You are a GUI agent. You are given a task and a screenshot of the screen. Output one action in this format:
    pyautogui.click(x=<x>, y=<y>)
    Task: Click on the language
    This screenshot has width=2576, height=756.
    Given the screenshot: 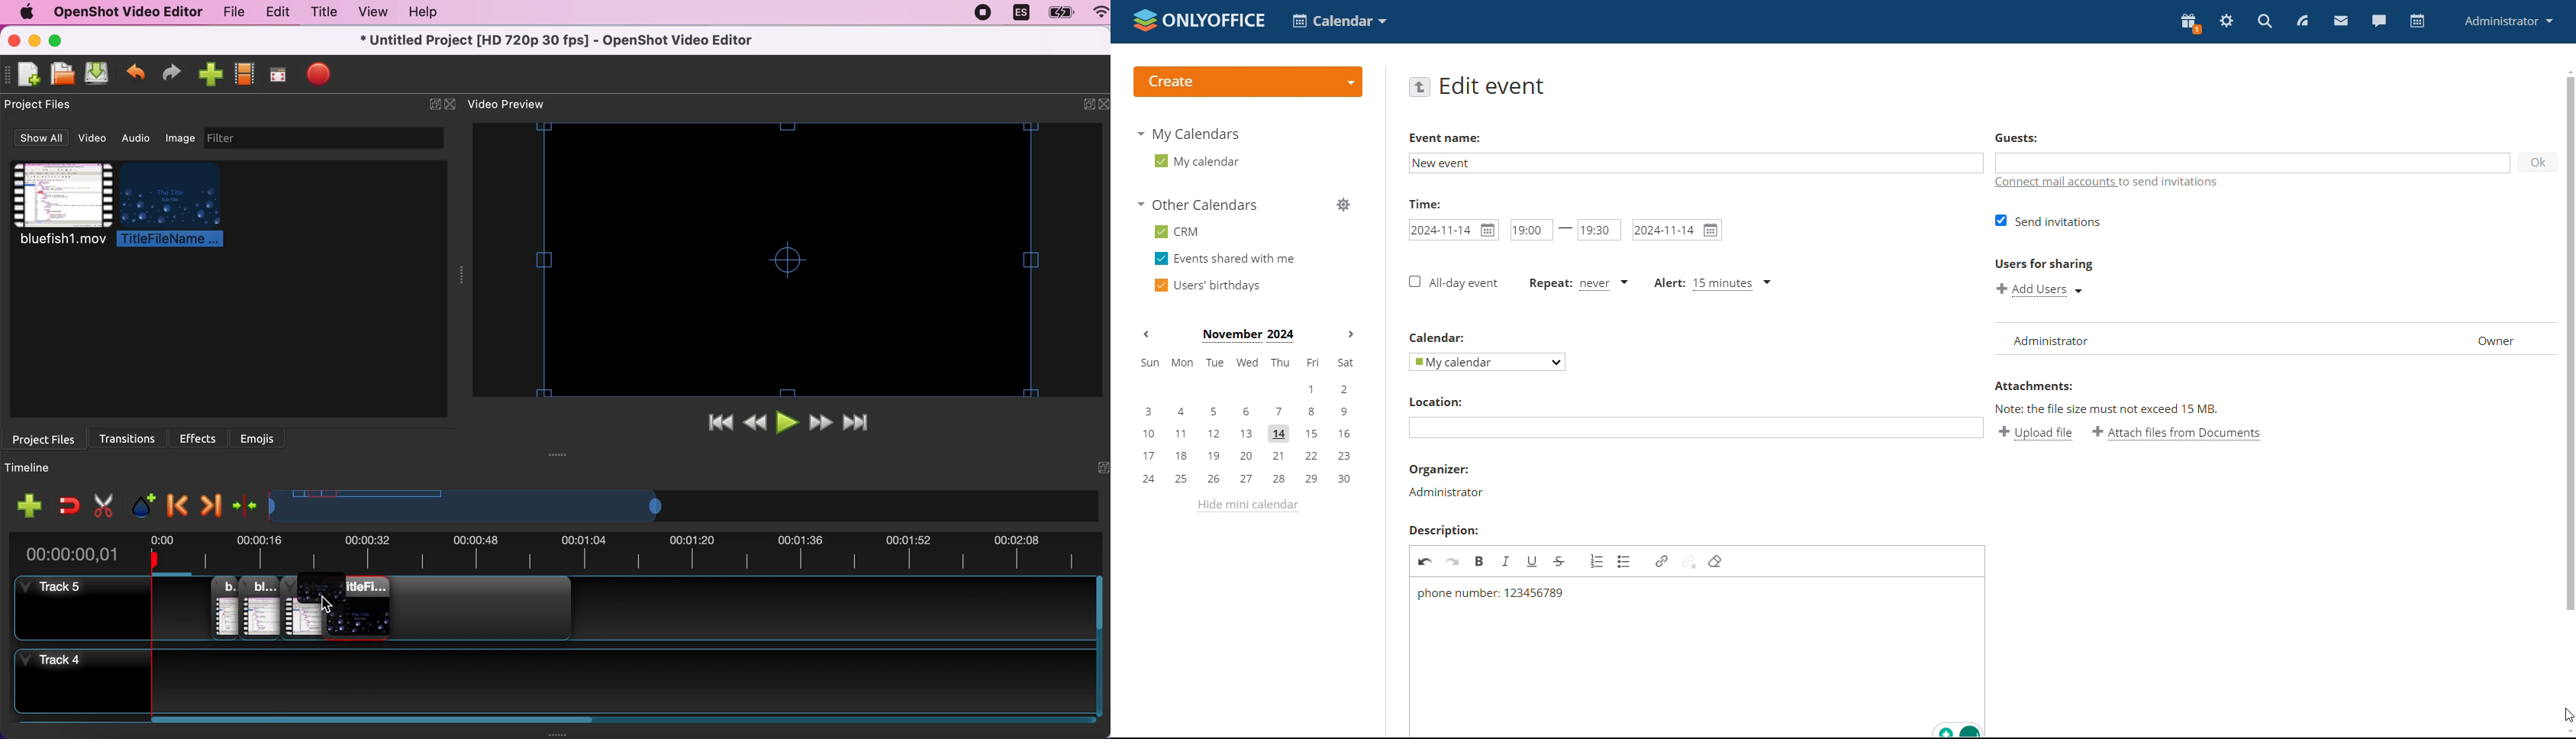 What is the action you would take?
    pyautogui.click(x=1020, y=13)
    